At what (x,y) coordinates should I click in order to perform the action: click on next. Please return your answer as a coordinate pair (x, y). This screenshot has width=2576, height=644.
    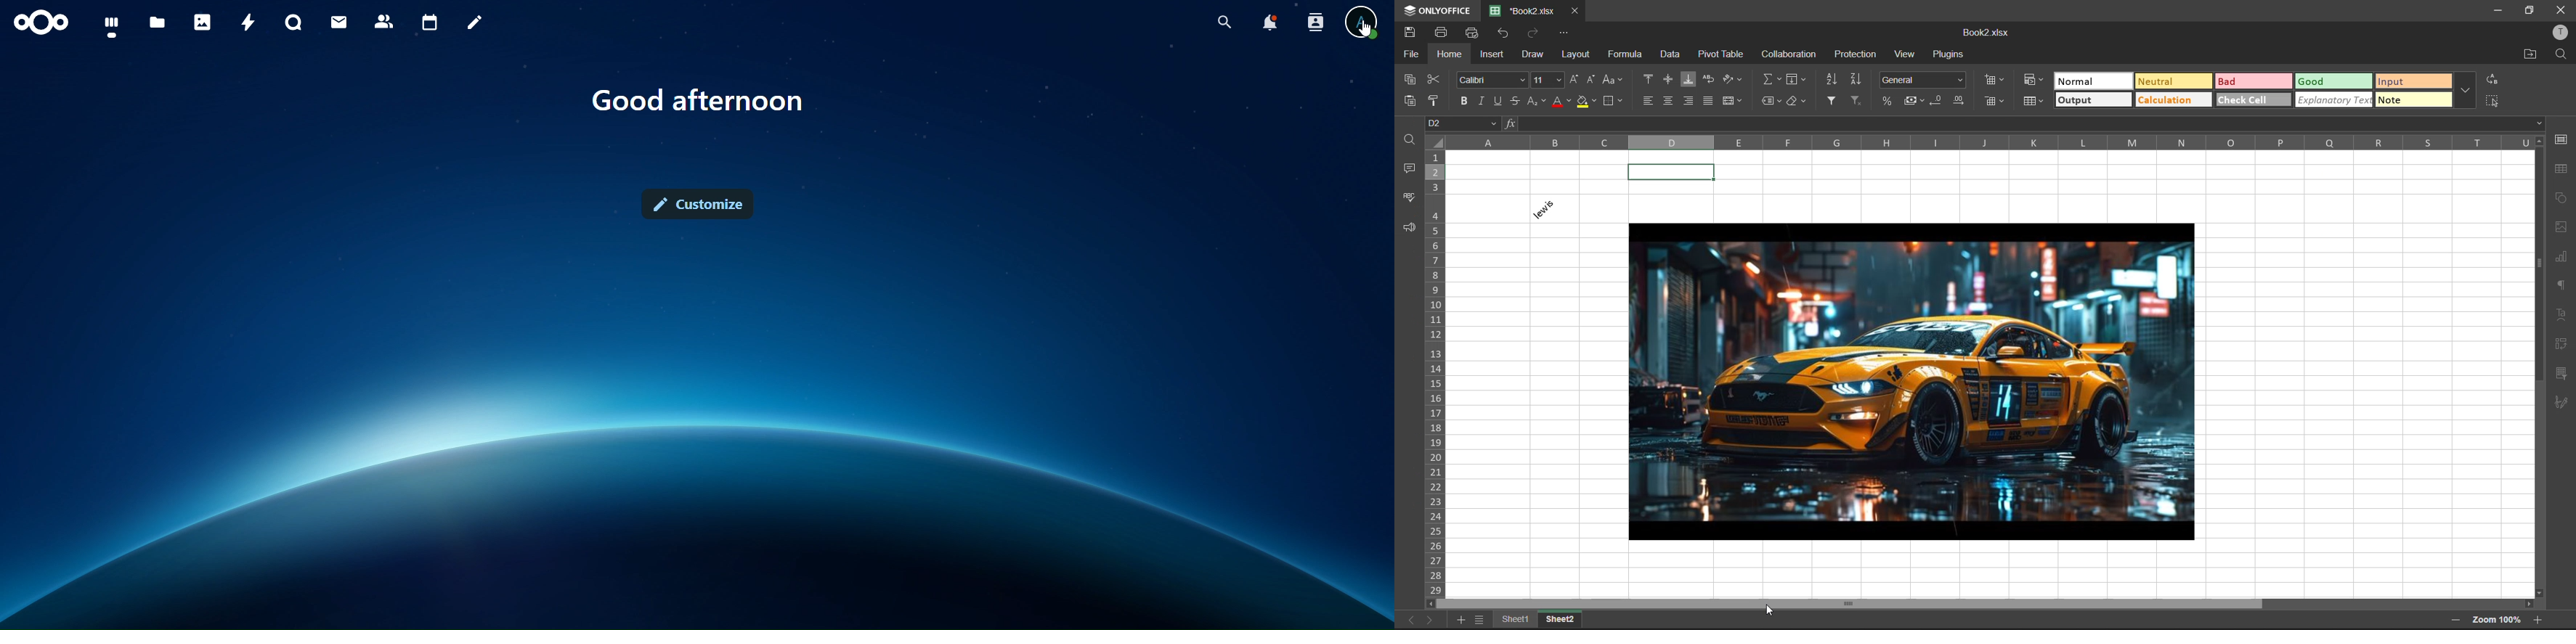
    Looking at the image, I should click on (1433, 619).